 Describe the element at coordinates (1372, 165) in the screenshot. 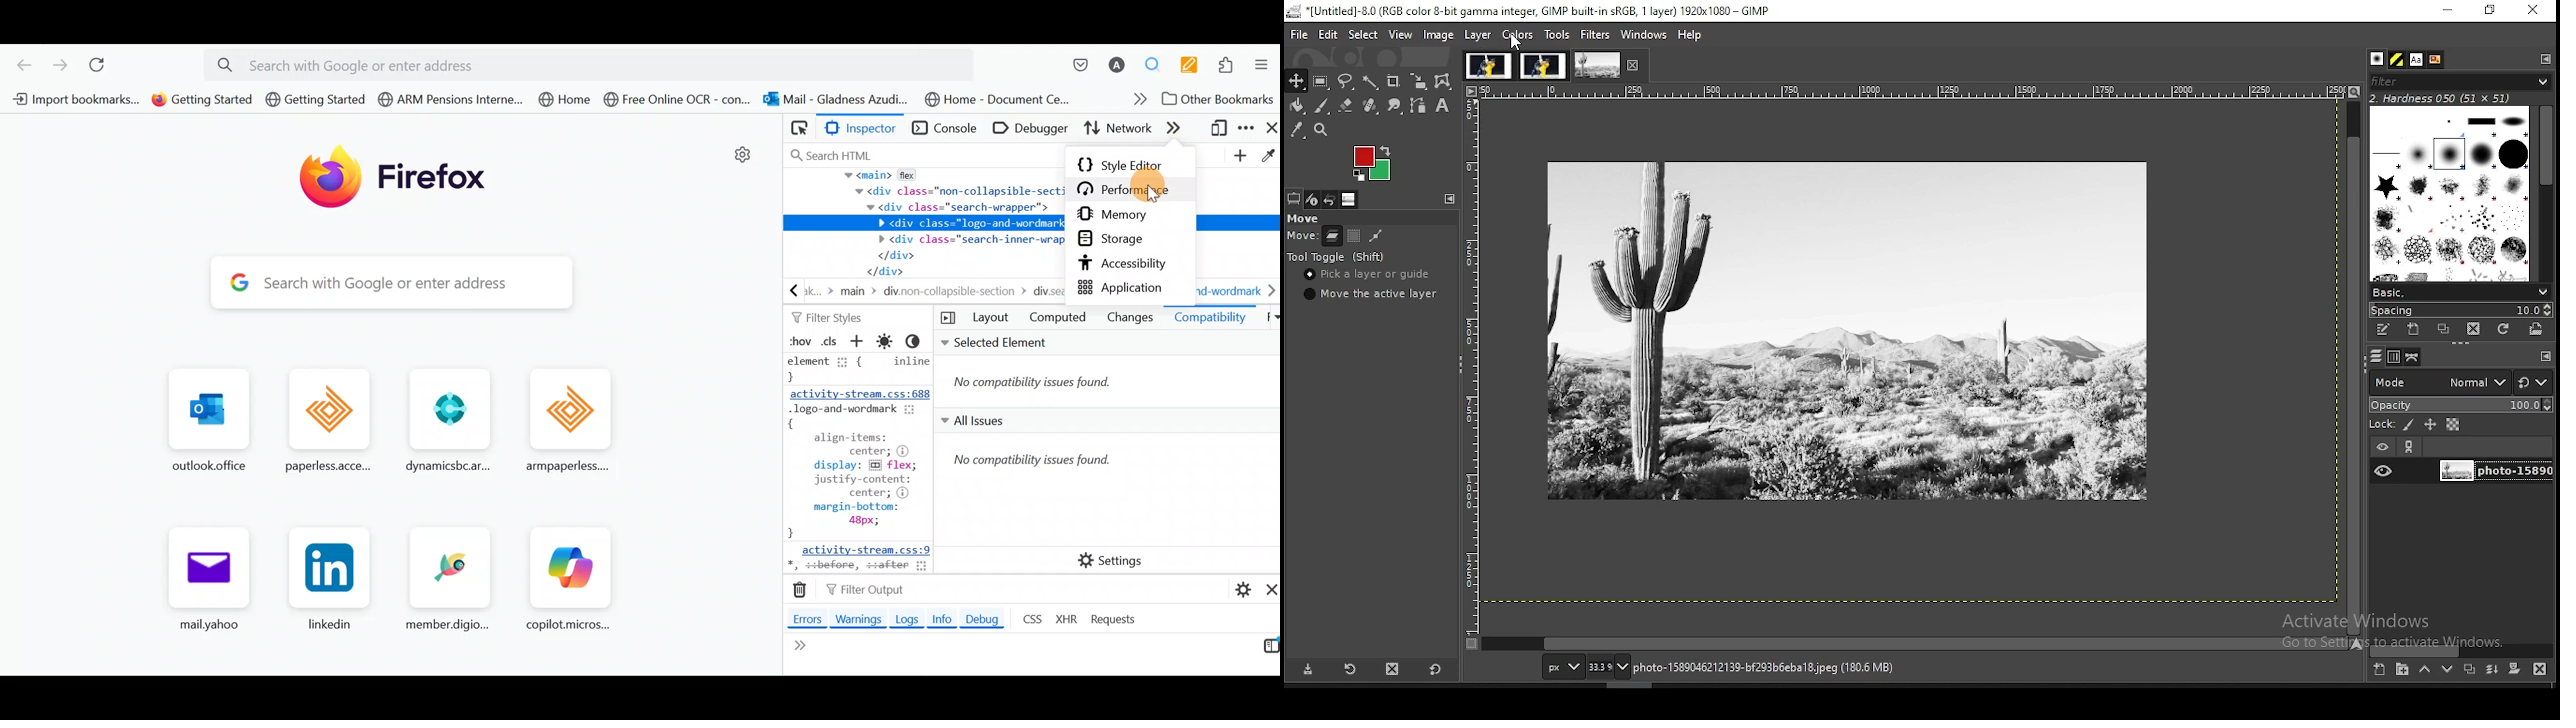

I see `image` at that location.